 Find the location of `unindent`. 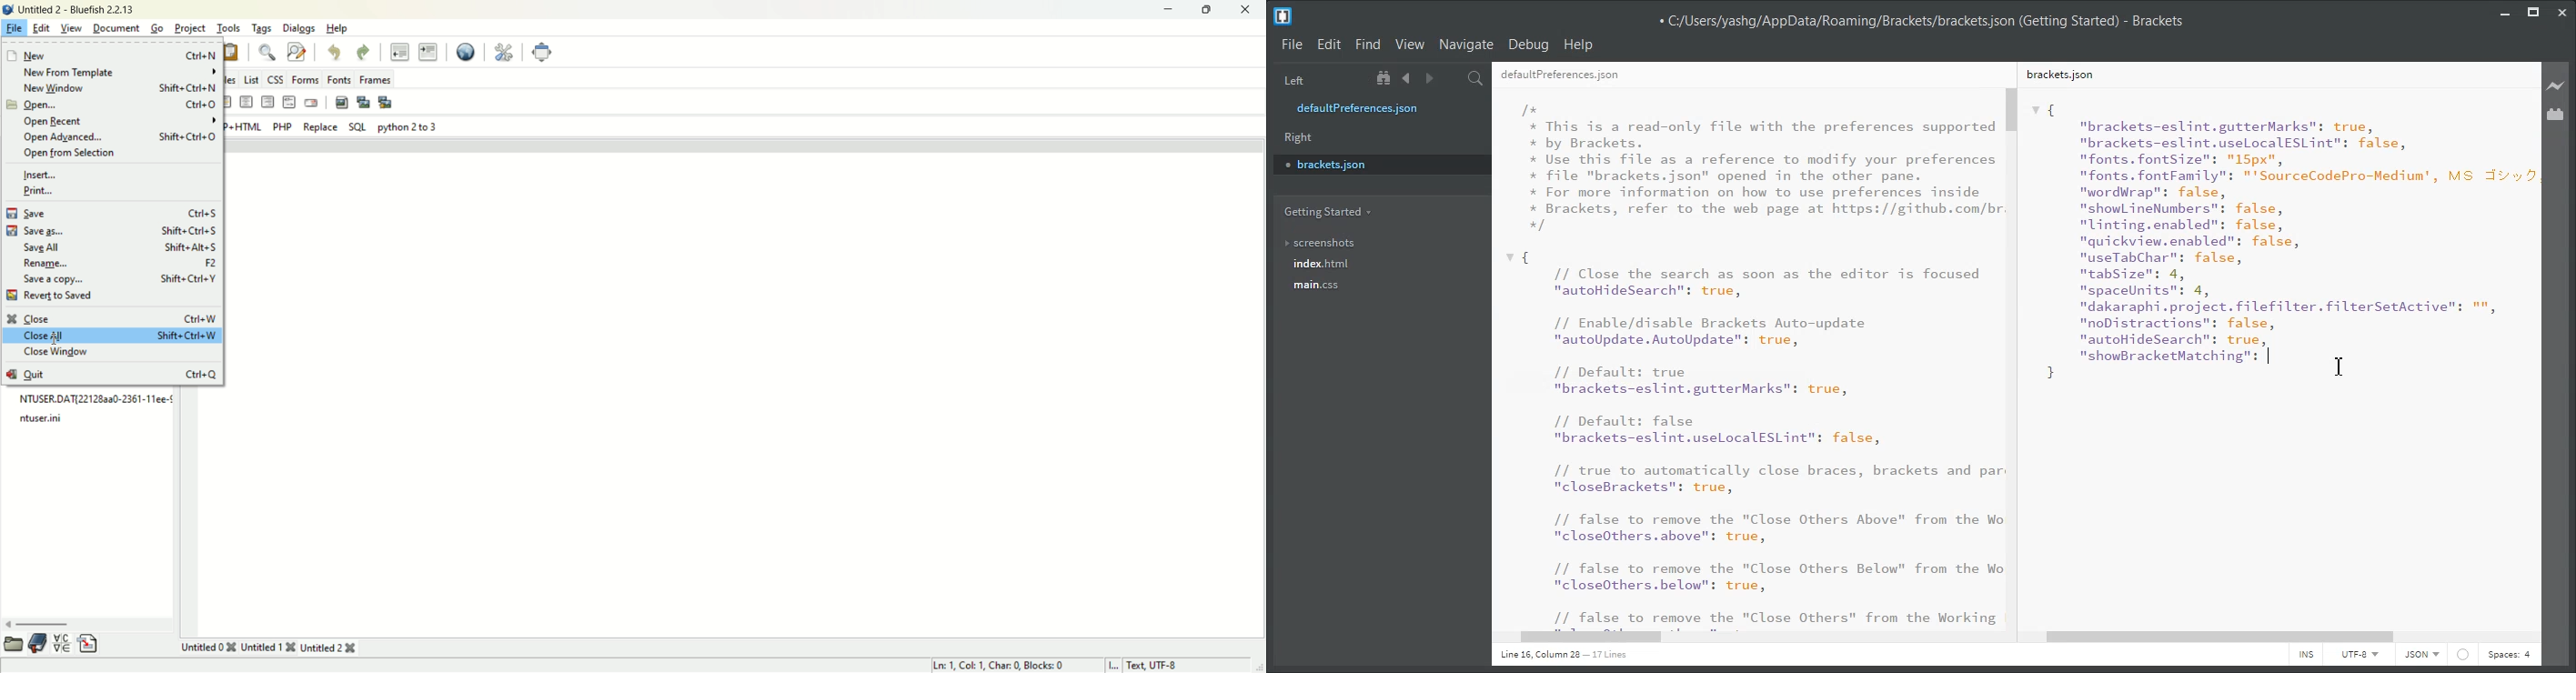

unindent is located at coordinates (400, 50).